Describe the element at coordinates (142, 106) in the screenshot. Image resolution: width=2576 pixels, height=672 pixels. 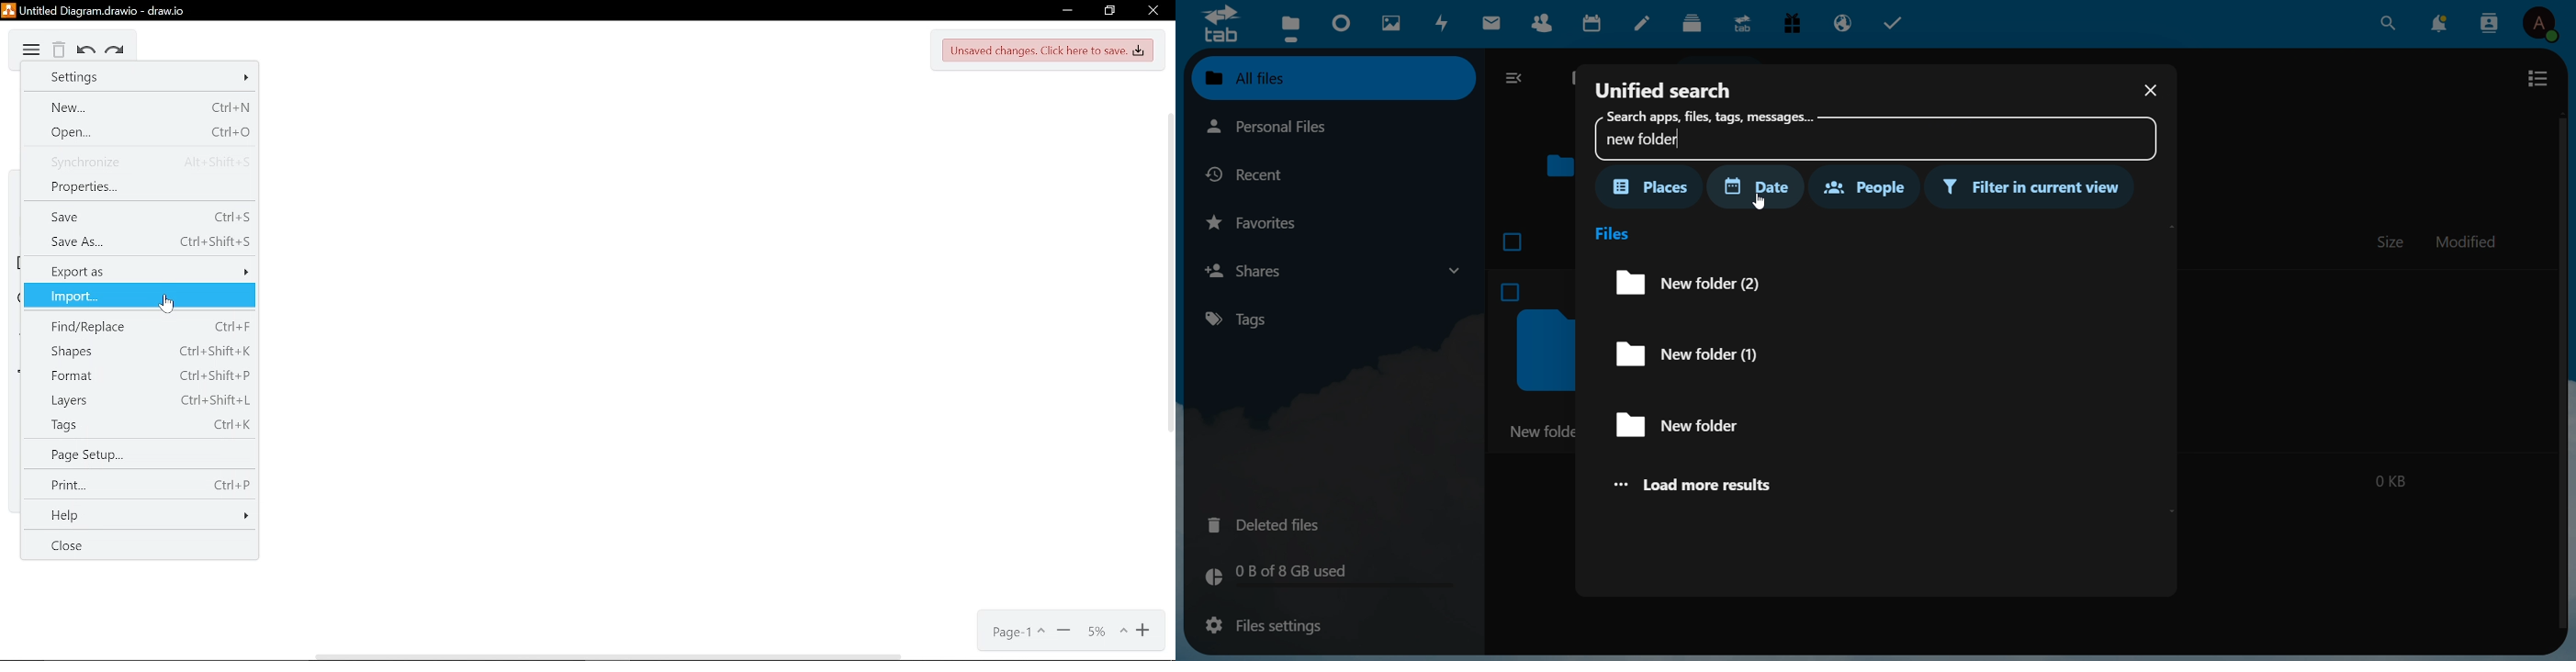
I see `New (Shortcut Ctrl+N)` at that location.